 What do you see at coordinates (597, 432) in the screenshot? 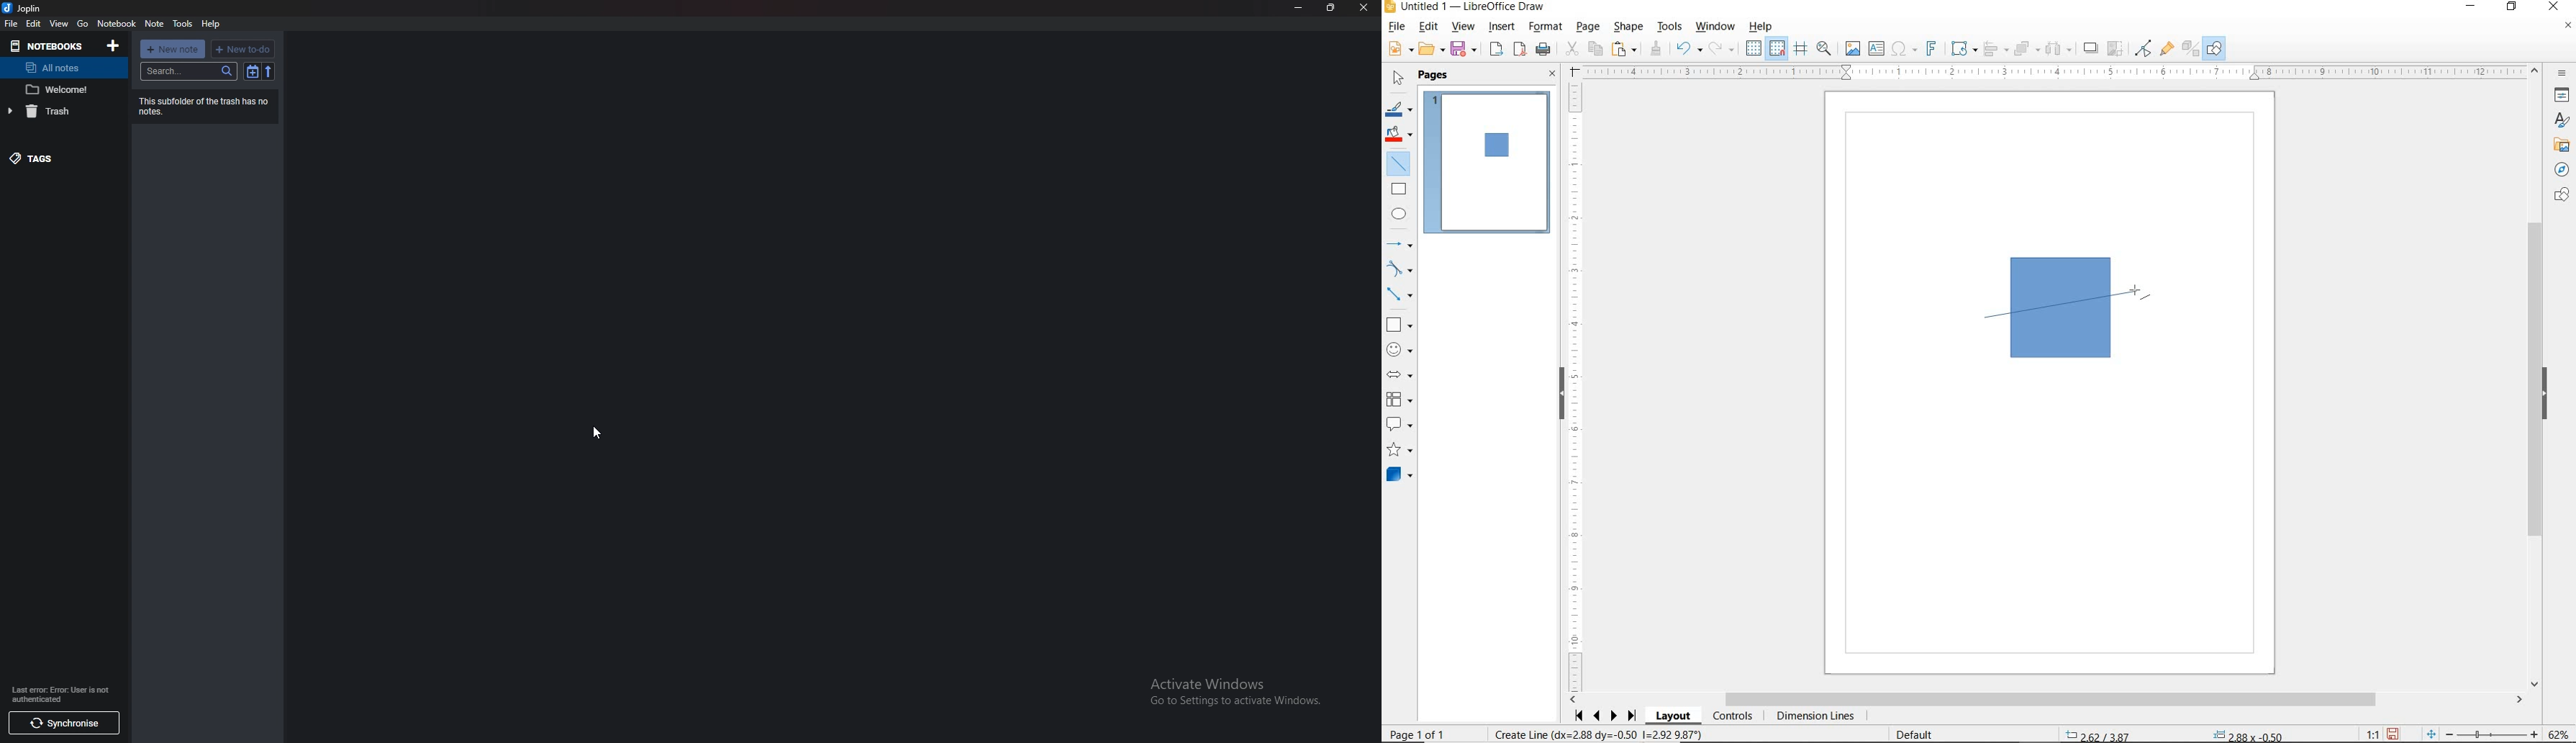
I see `cursor` at bounding box center [597, 432].